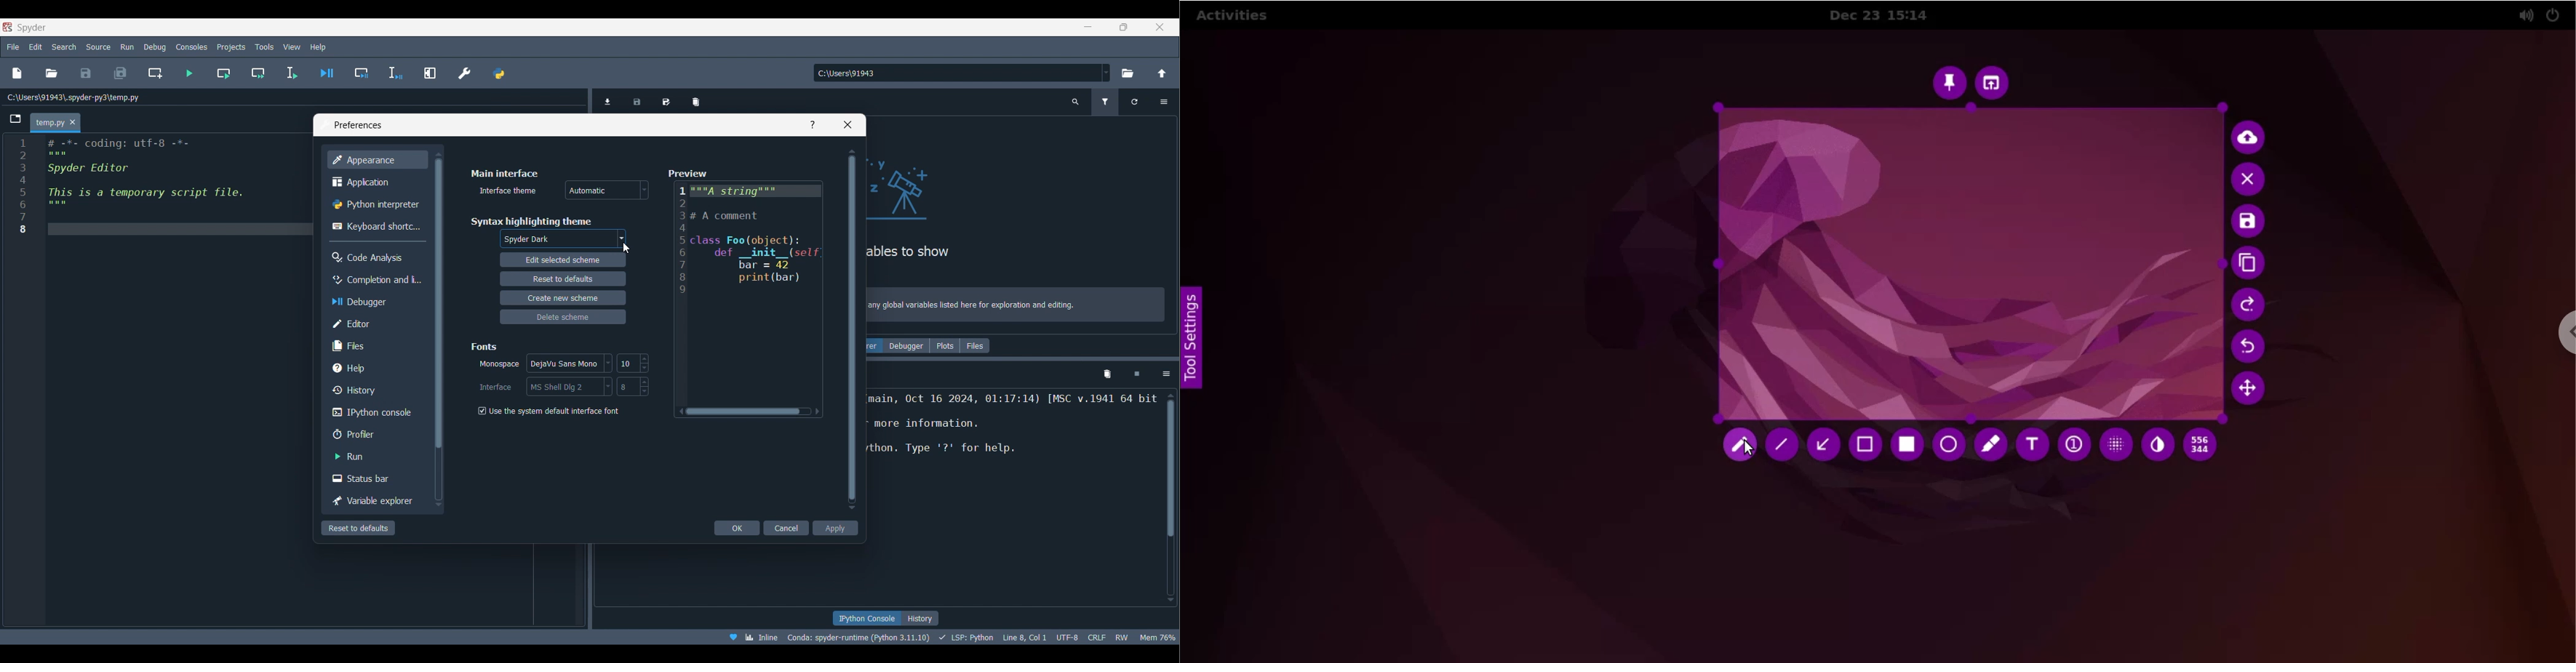 This screenshot has width=2576, height=672. Describe the element at coordinates (376, 280) in the screenshot. I see `Completion and linting` at that location.